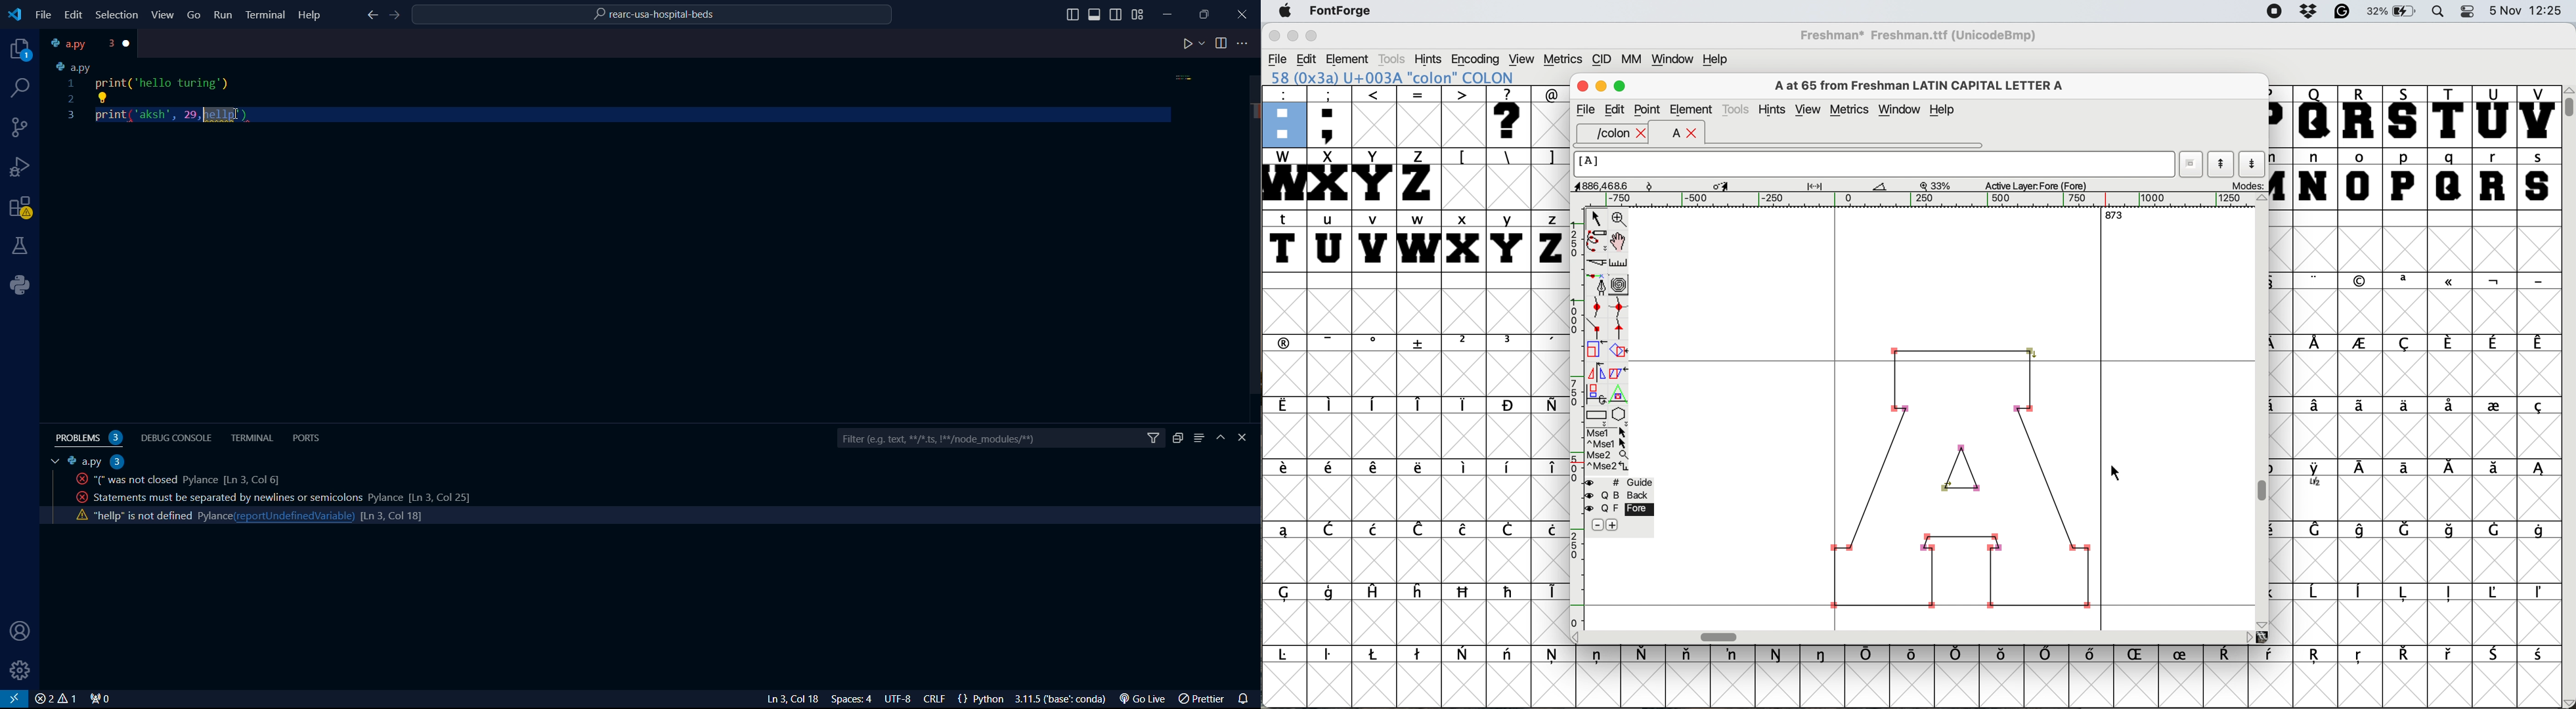 This screenshot has width=2576, height=728. What do you see at coordinates (265, 14) in the screenshot?
I see `Terminal` at bounding box center [265, 14].